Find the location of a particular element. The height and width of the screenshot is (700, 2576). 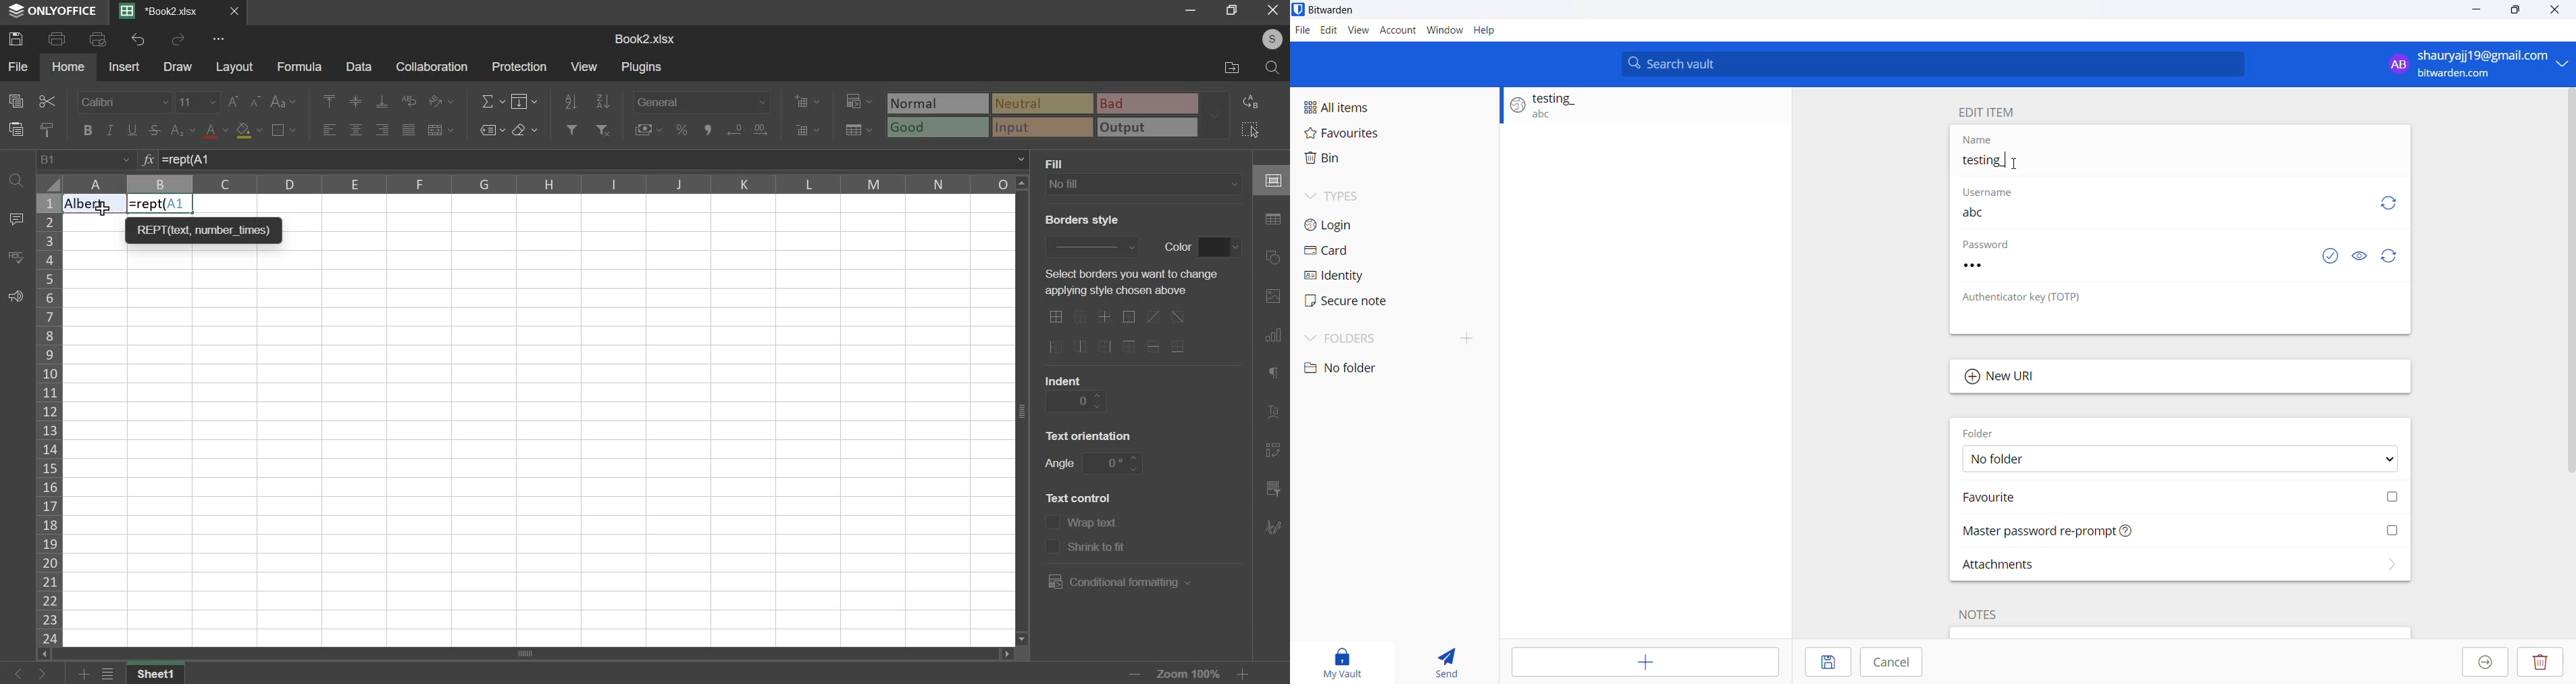

font is located at coordinates (125, 102).